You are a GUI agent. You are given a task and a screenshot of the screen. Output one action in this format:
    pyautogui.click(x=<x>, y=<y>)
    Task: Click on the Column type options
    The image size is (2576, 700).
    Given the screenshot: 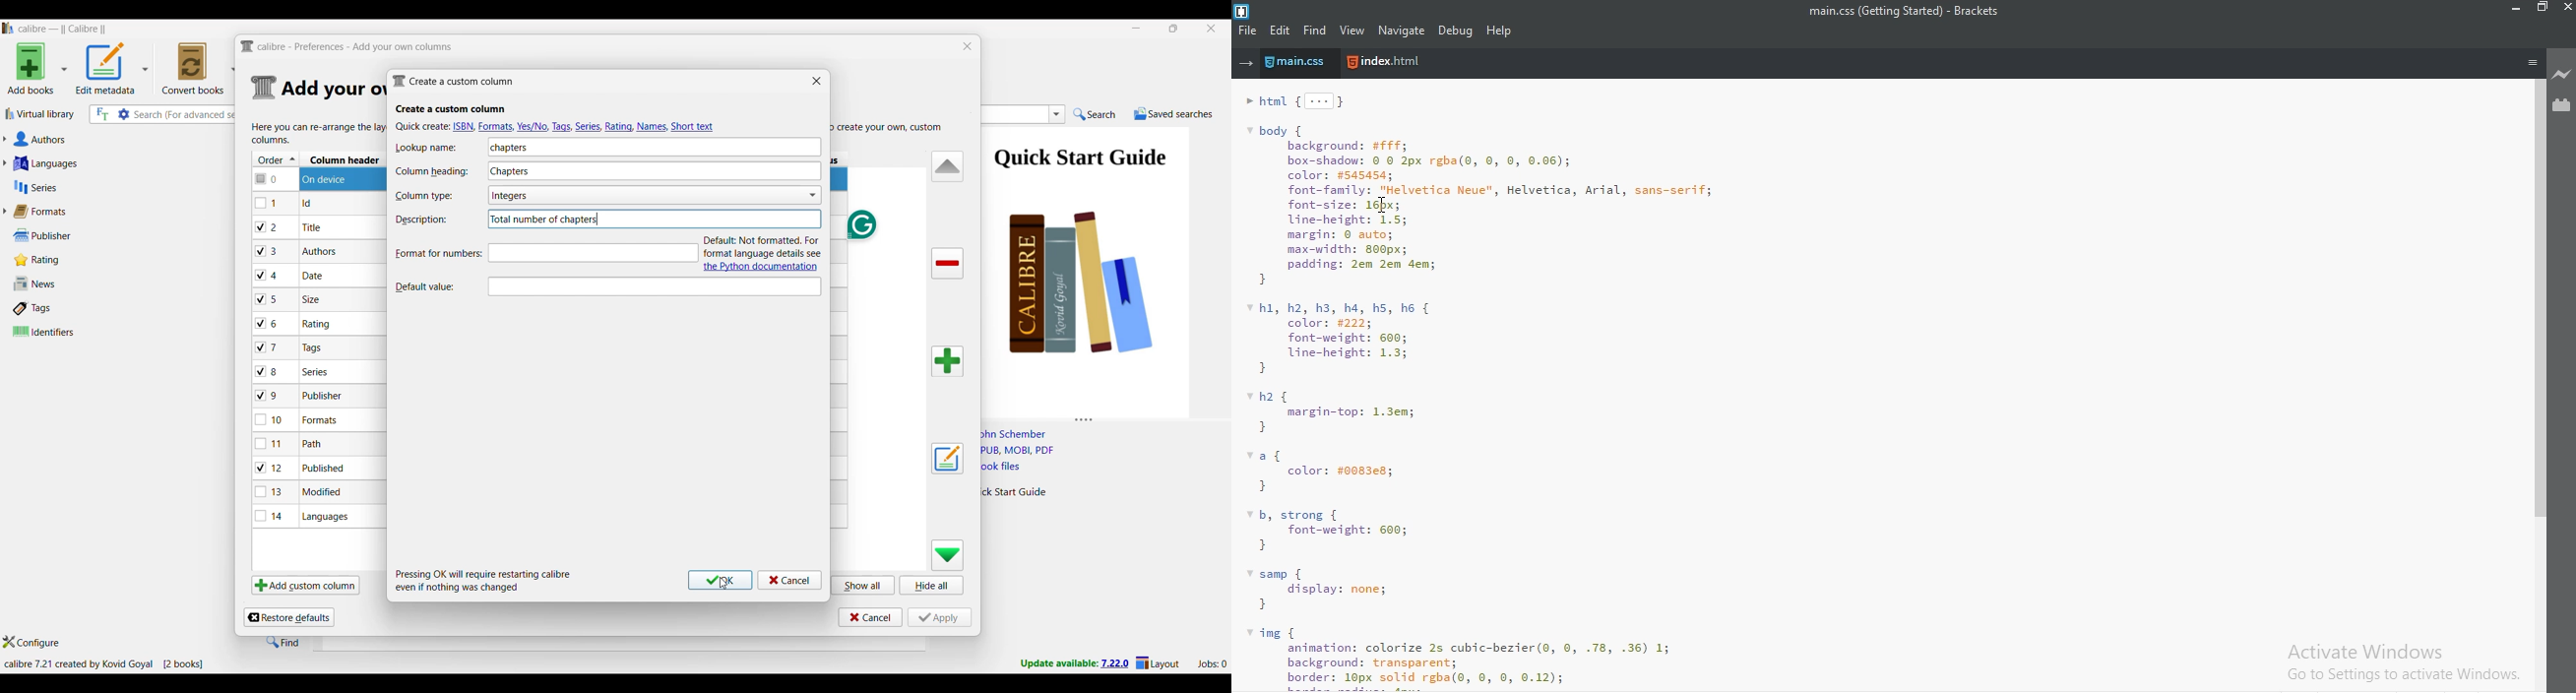 What is the action you would take?
    pyautogui.click(x=606, y=196)
    